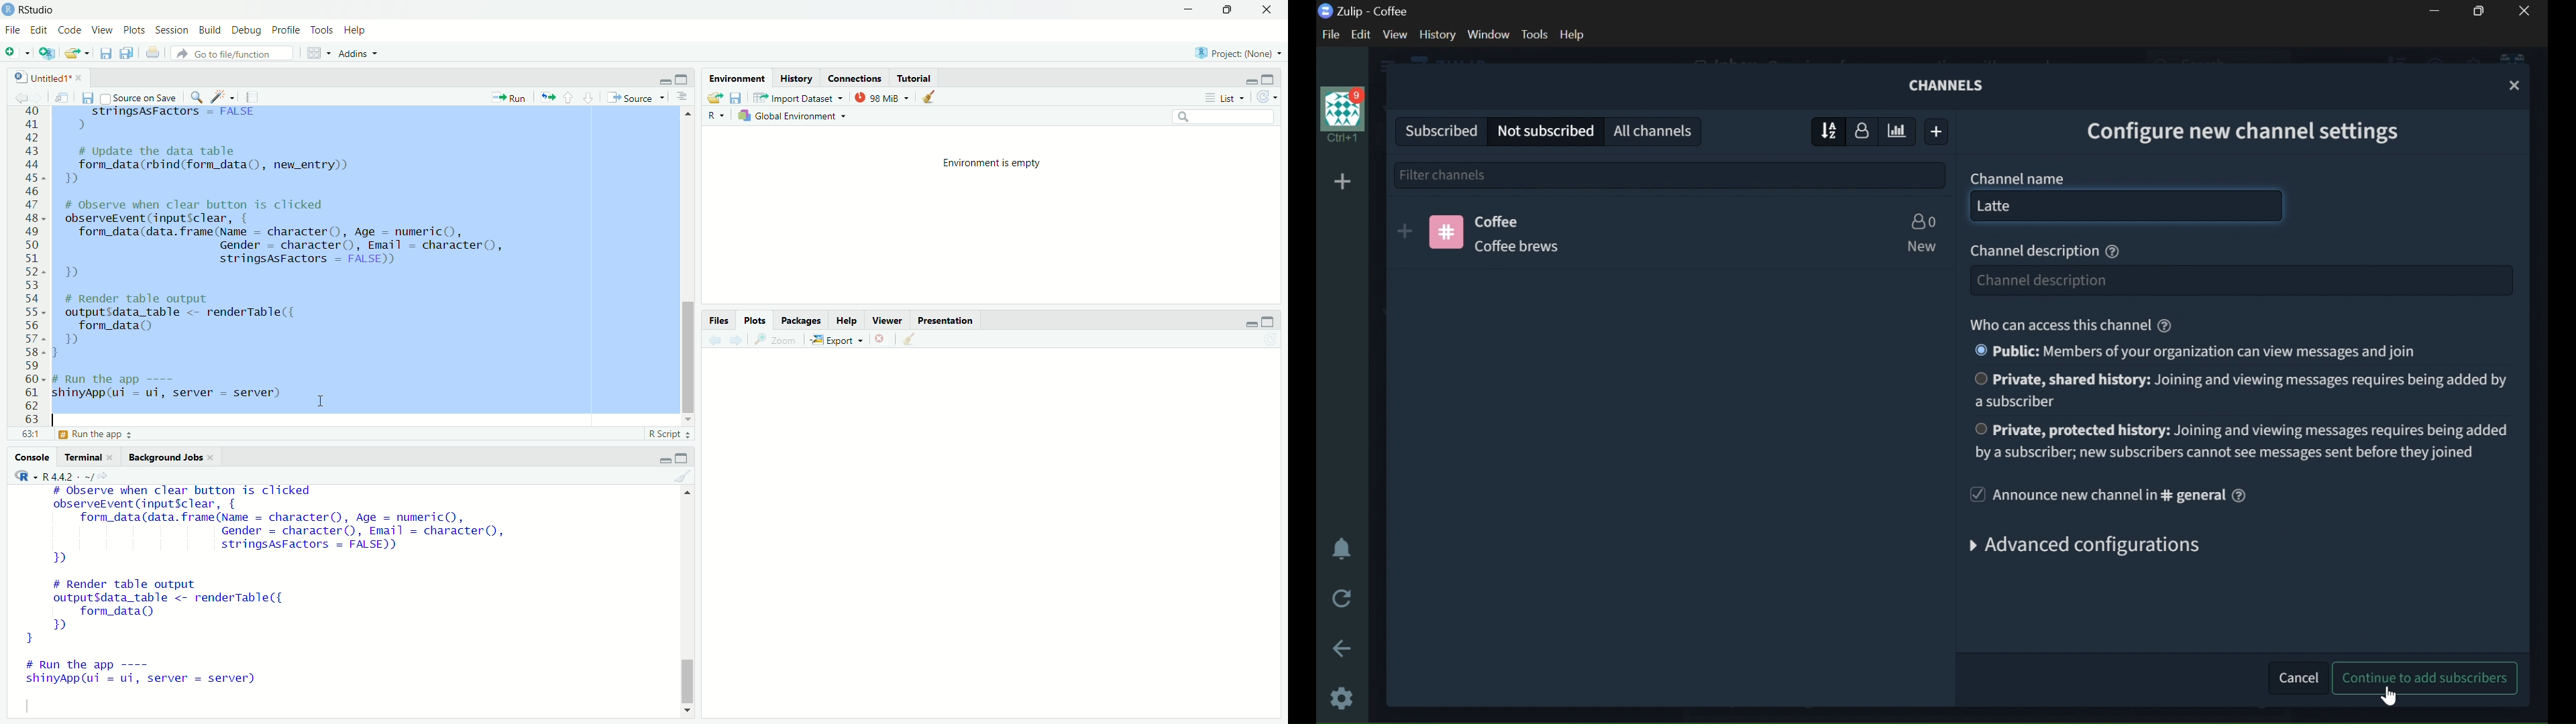  What do you see at coordinates (1438, 34) in the screenshot?
I see `HISTORY` at bounding box center [1438, 34].